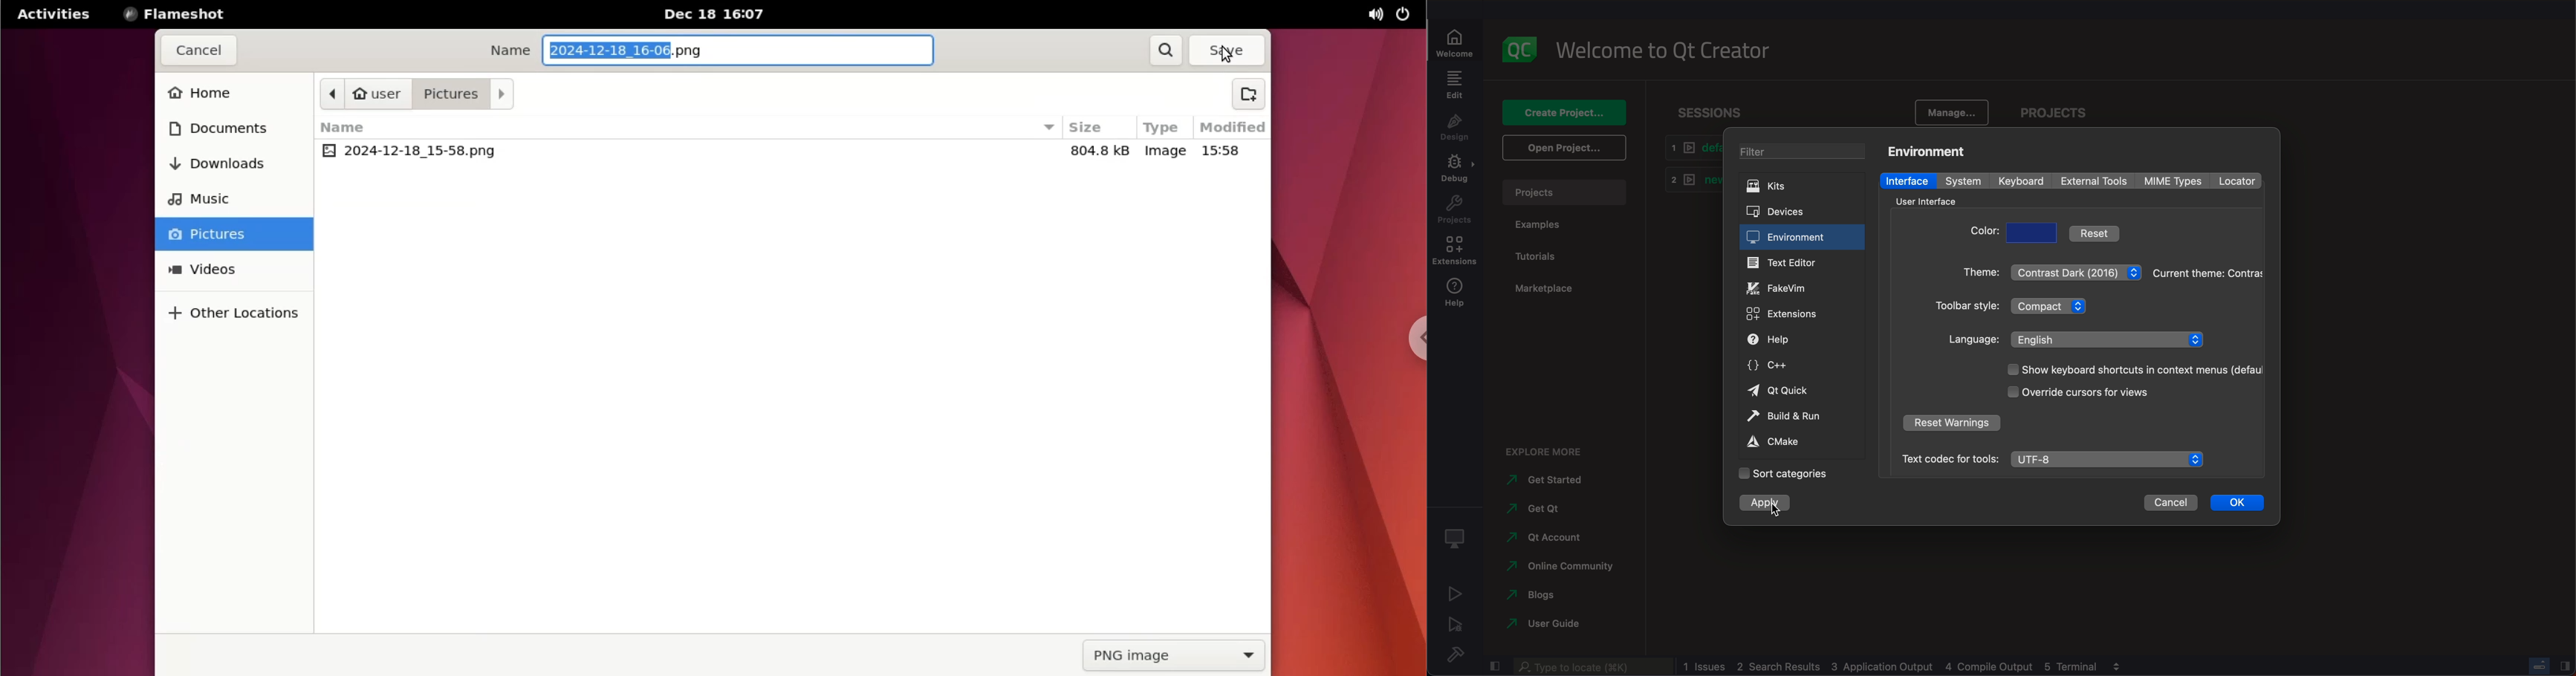 Image resolution: width=2576 pixels, height=700 pixels. What do you see at coordinates (1946, 459) in the screenshot?
I see `Text codec for tools` at bounding box center [1946, 459].